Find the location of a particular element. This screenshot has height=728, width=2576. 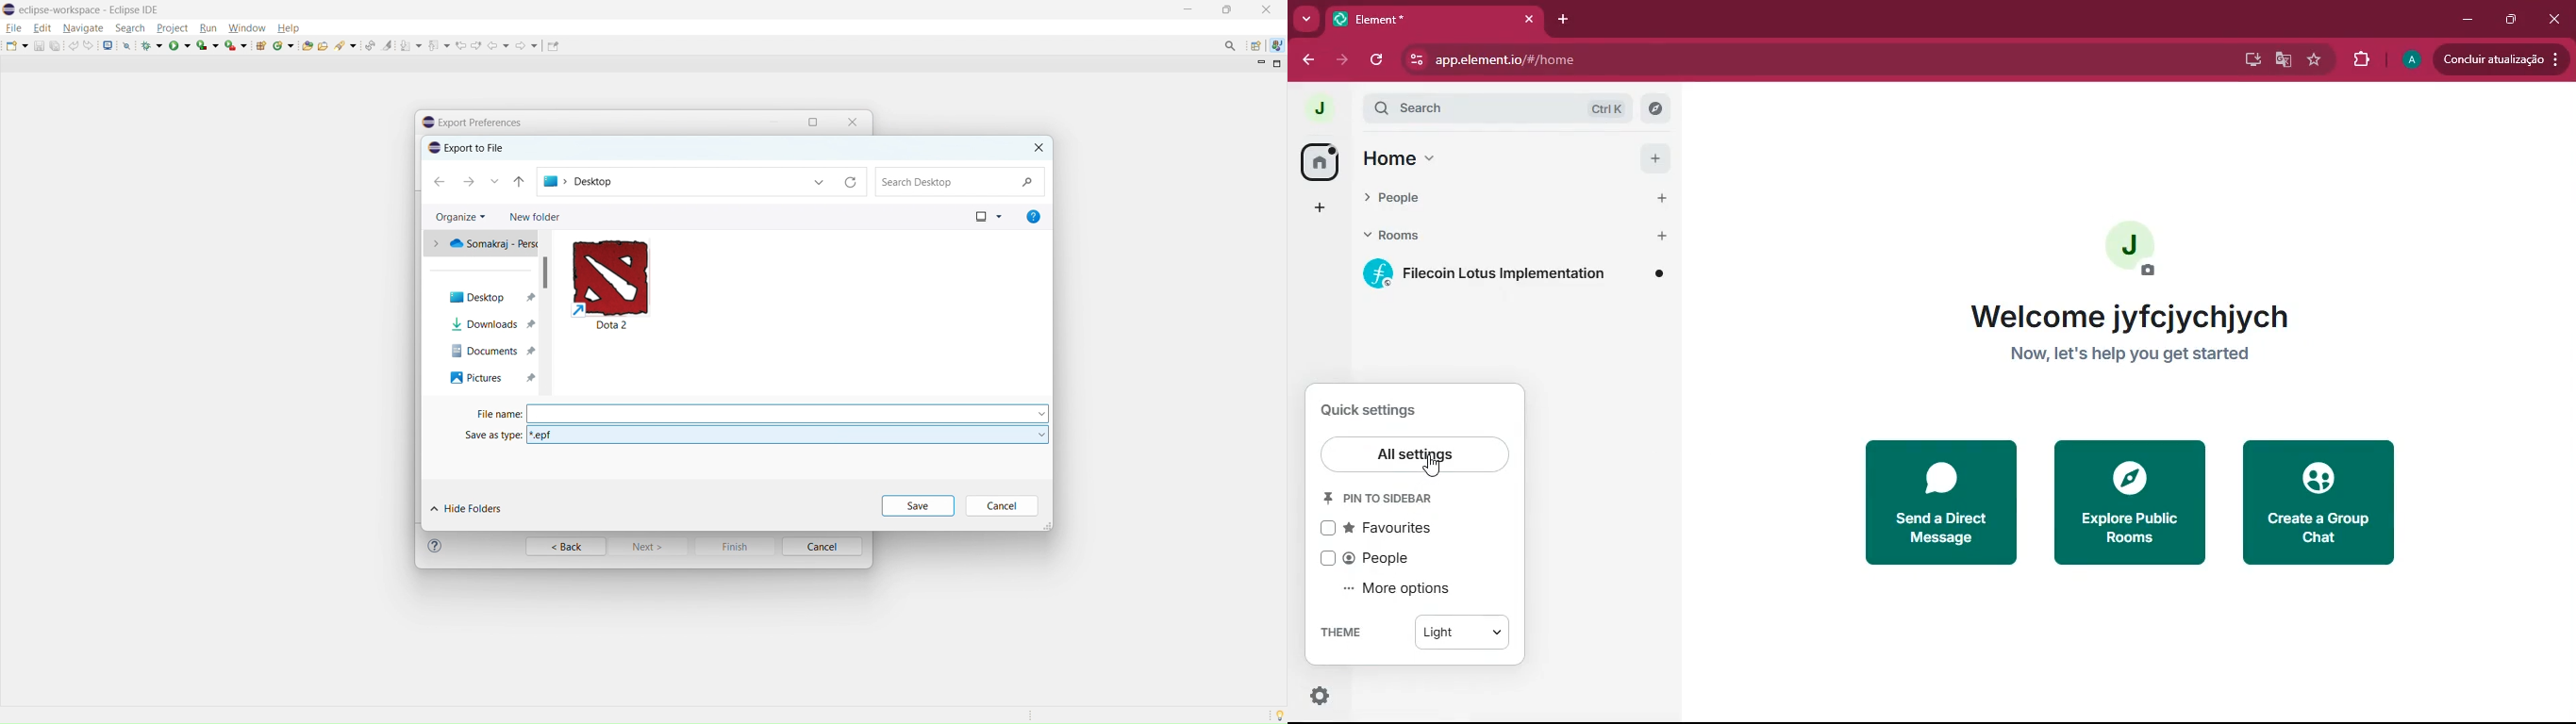

open perspective is located at coordinates (1255, 46).